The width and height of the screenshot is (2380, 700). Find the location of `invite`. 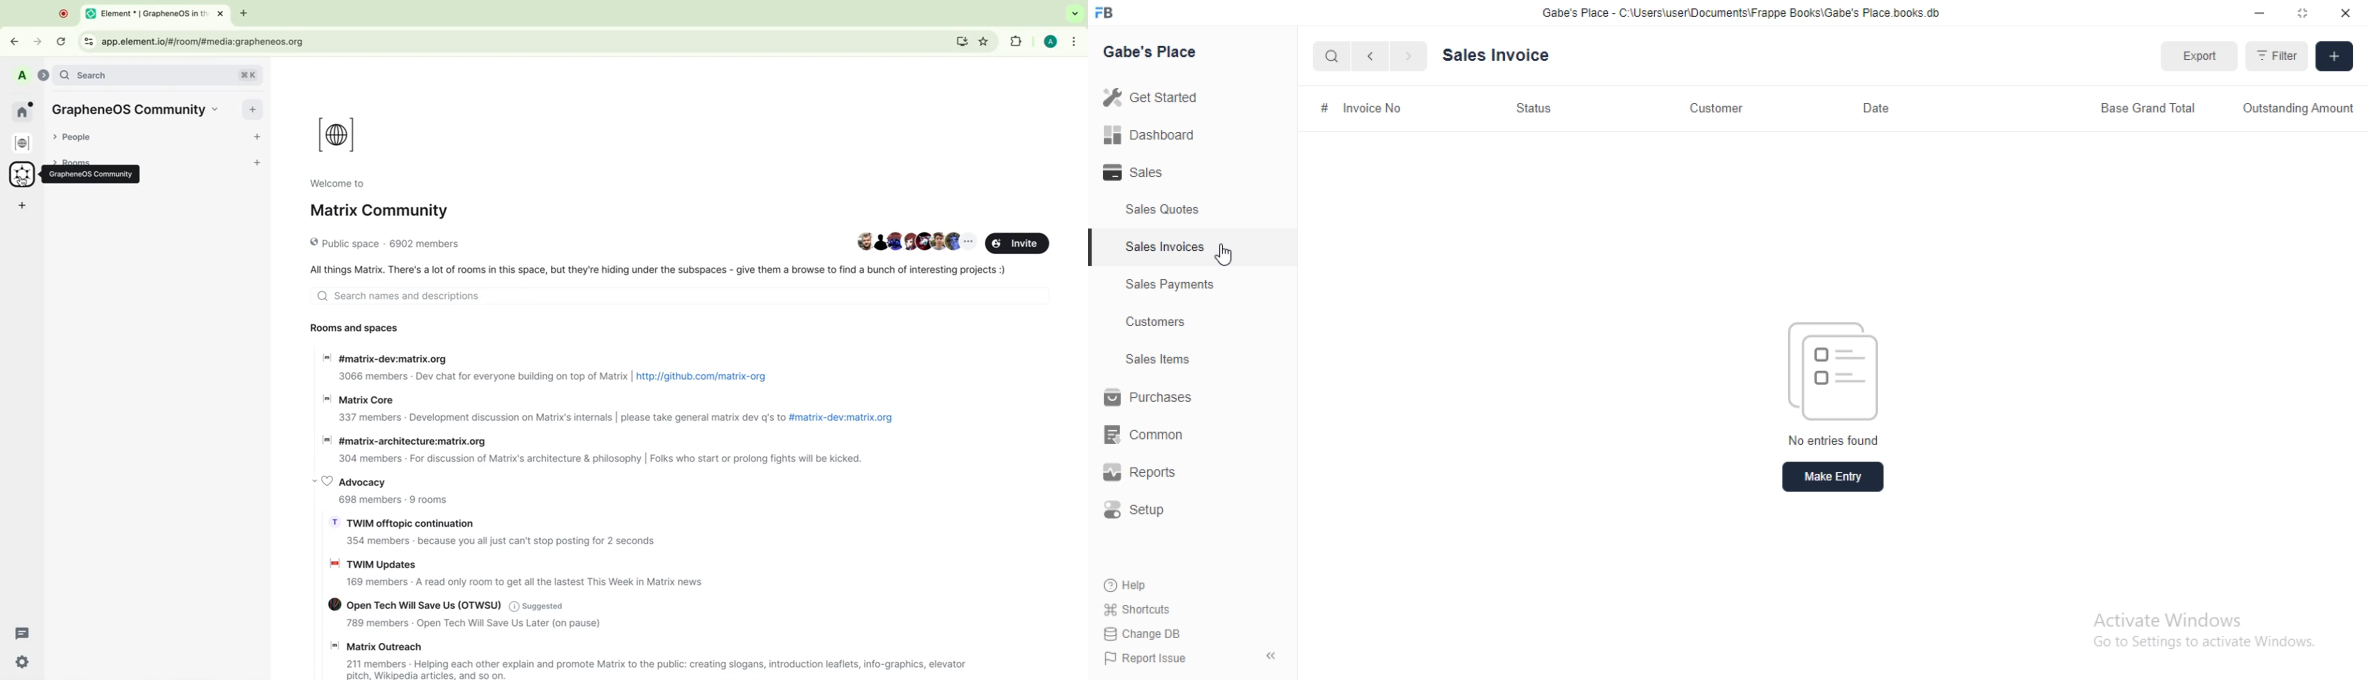

invite is located at coordinates (1017, 242).